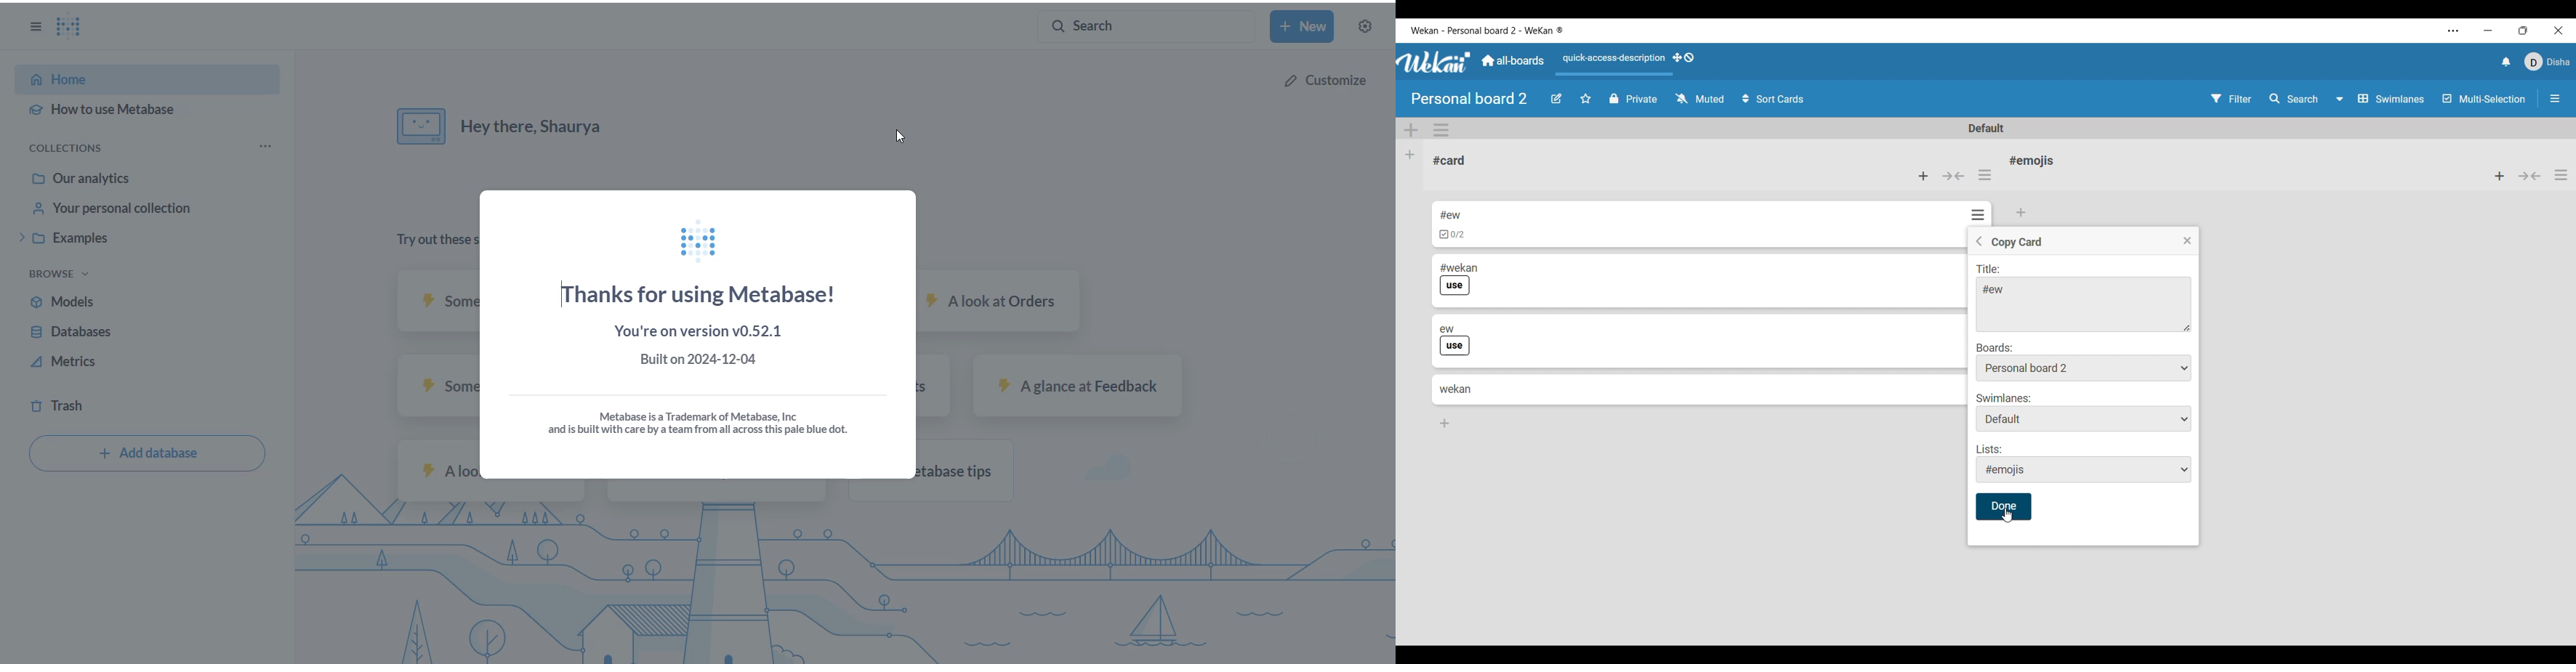  Describe the element at coordinates (1995, 347) in the screenshot. I see `Indicates Boards` at that location.